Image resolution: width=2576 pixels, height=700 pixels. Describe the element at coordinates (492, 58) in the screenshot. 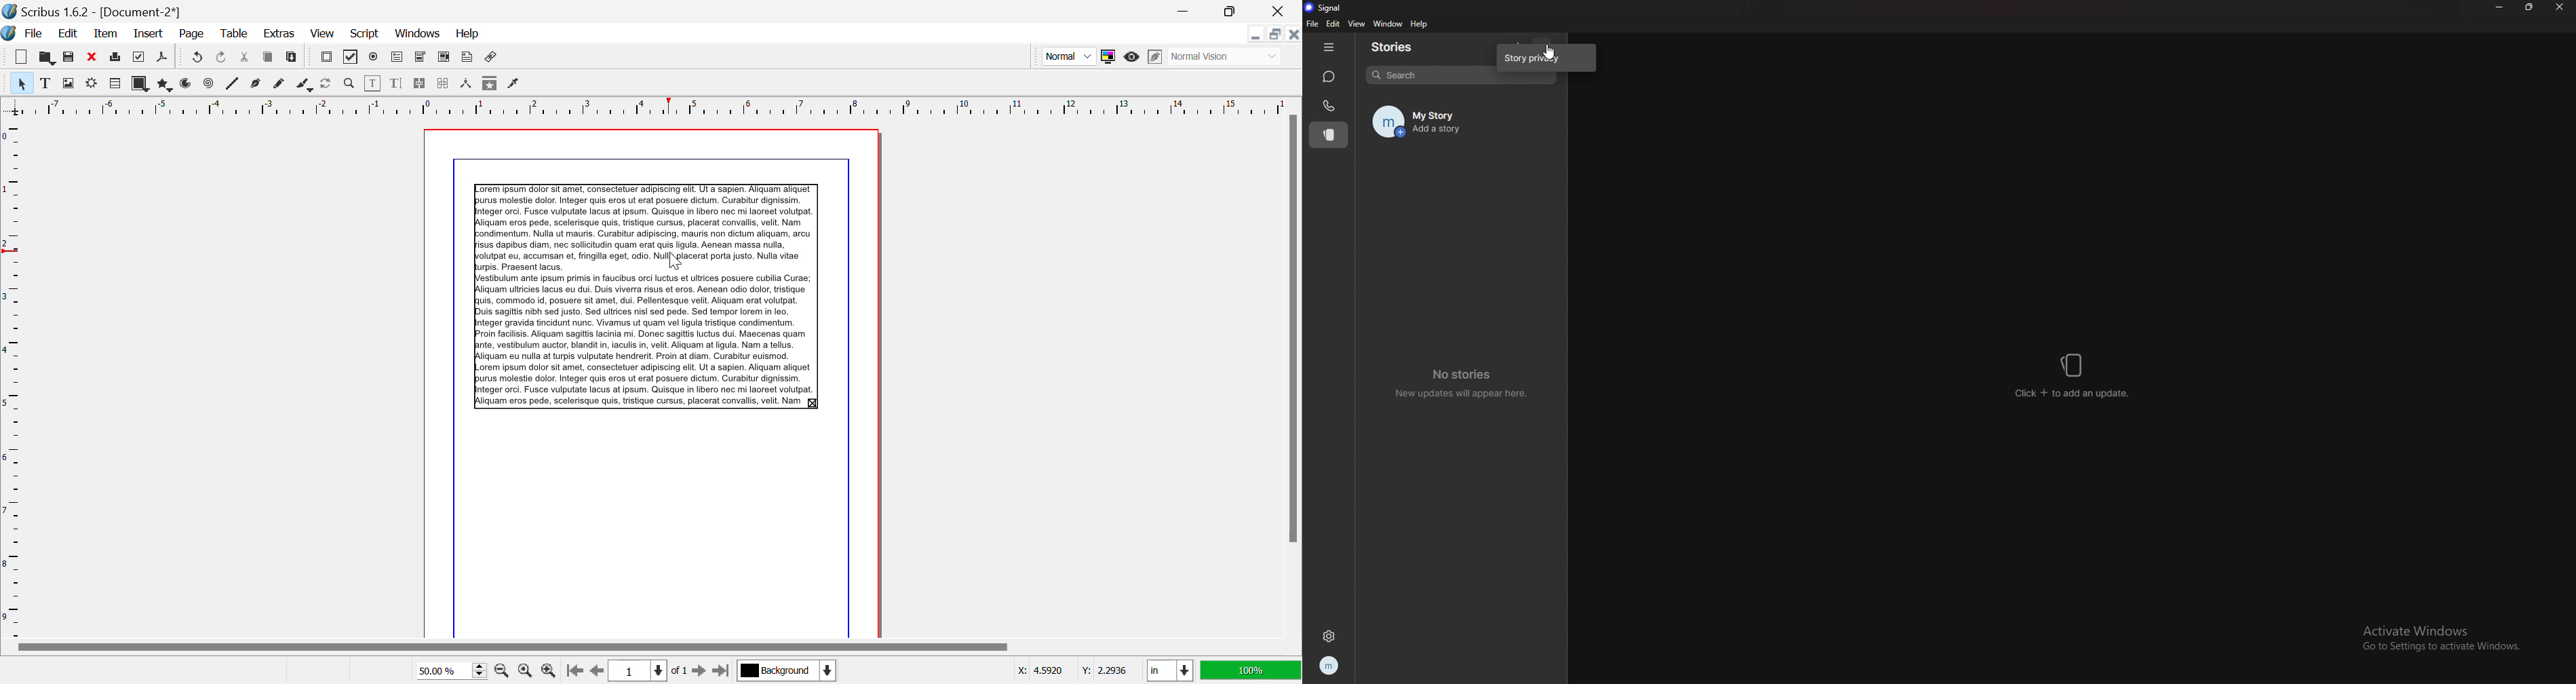

I see `Link Annotation` at that location.